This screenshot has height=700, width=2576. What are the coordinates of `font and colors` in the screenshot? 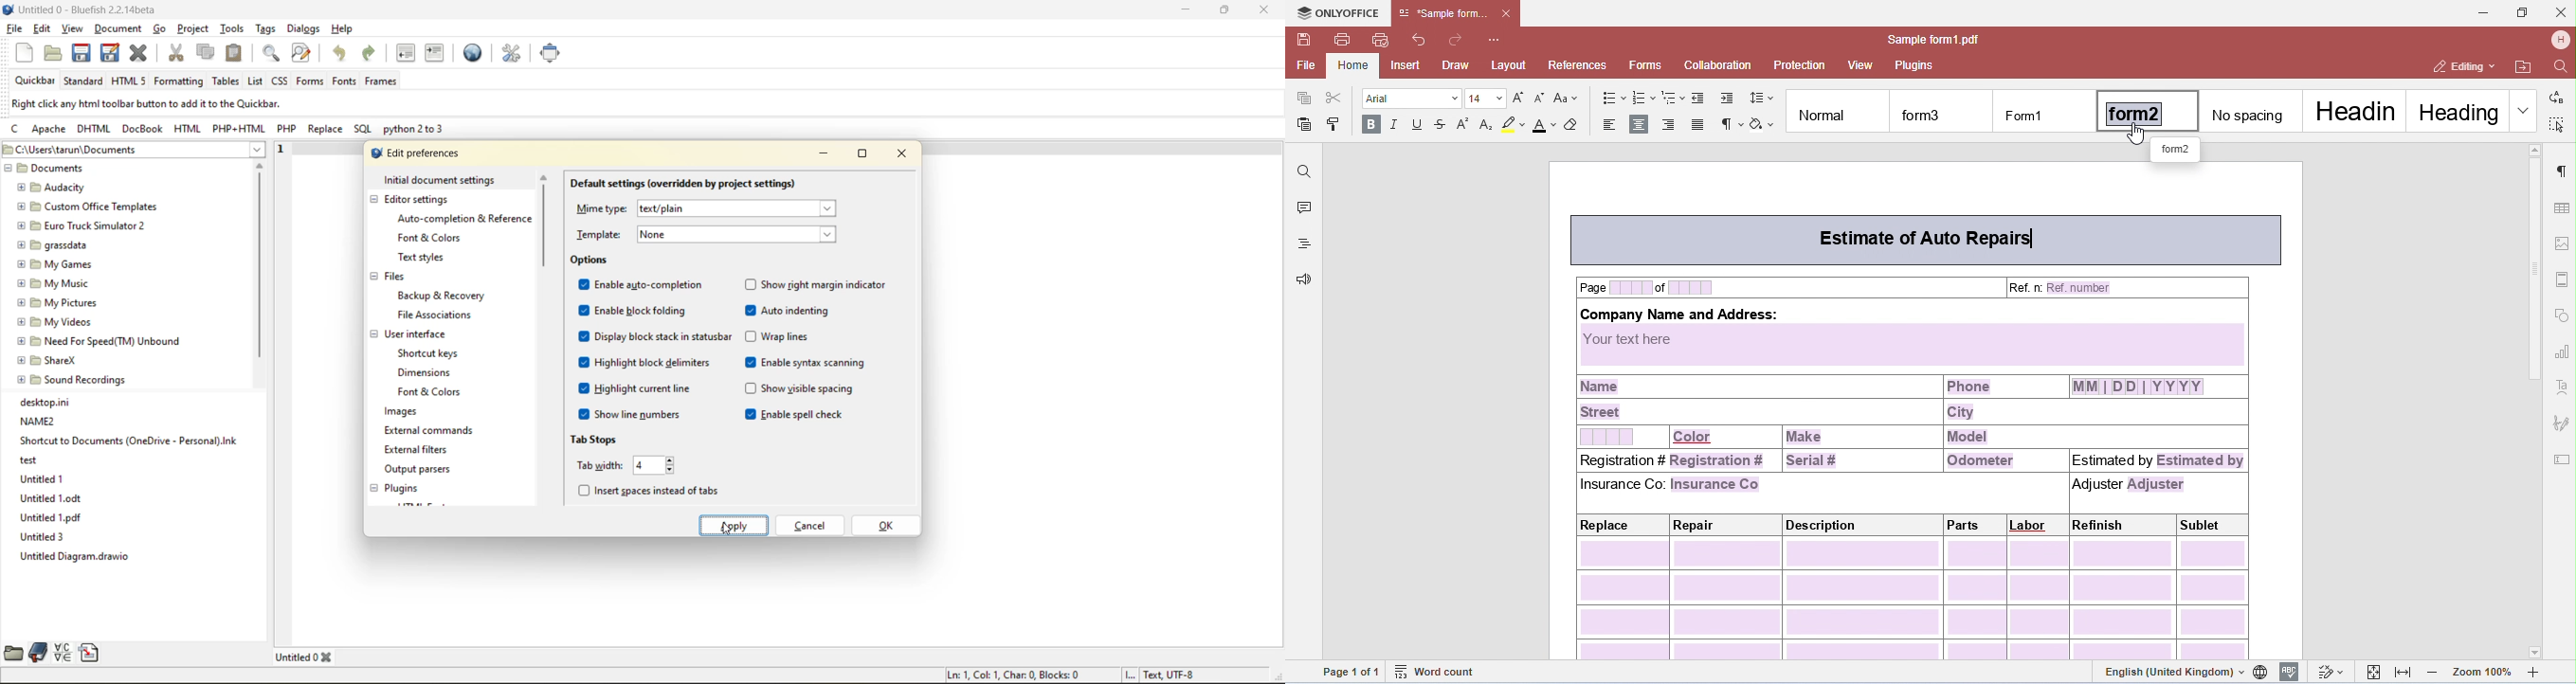 It's located at (433, 392).